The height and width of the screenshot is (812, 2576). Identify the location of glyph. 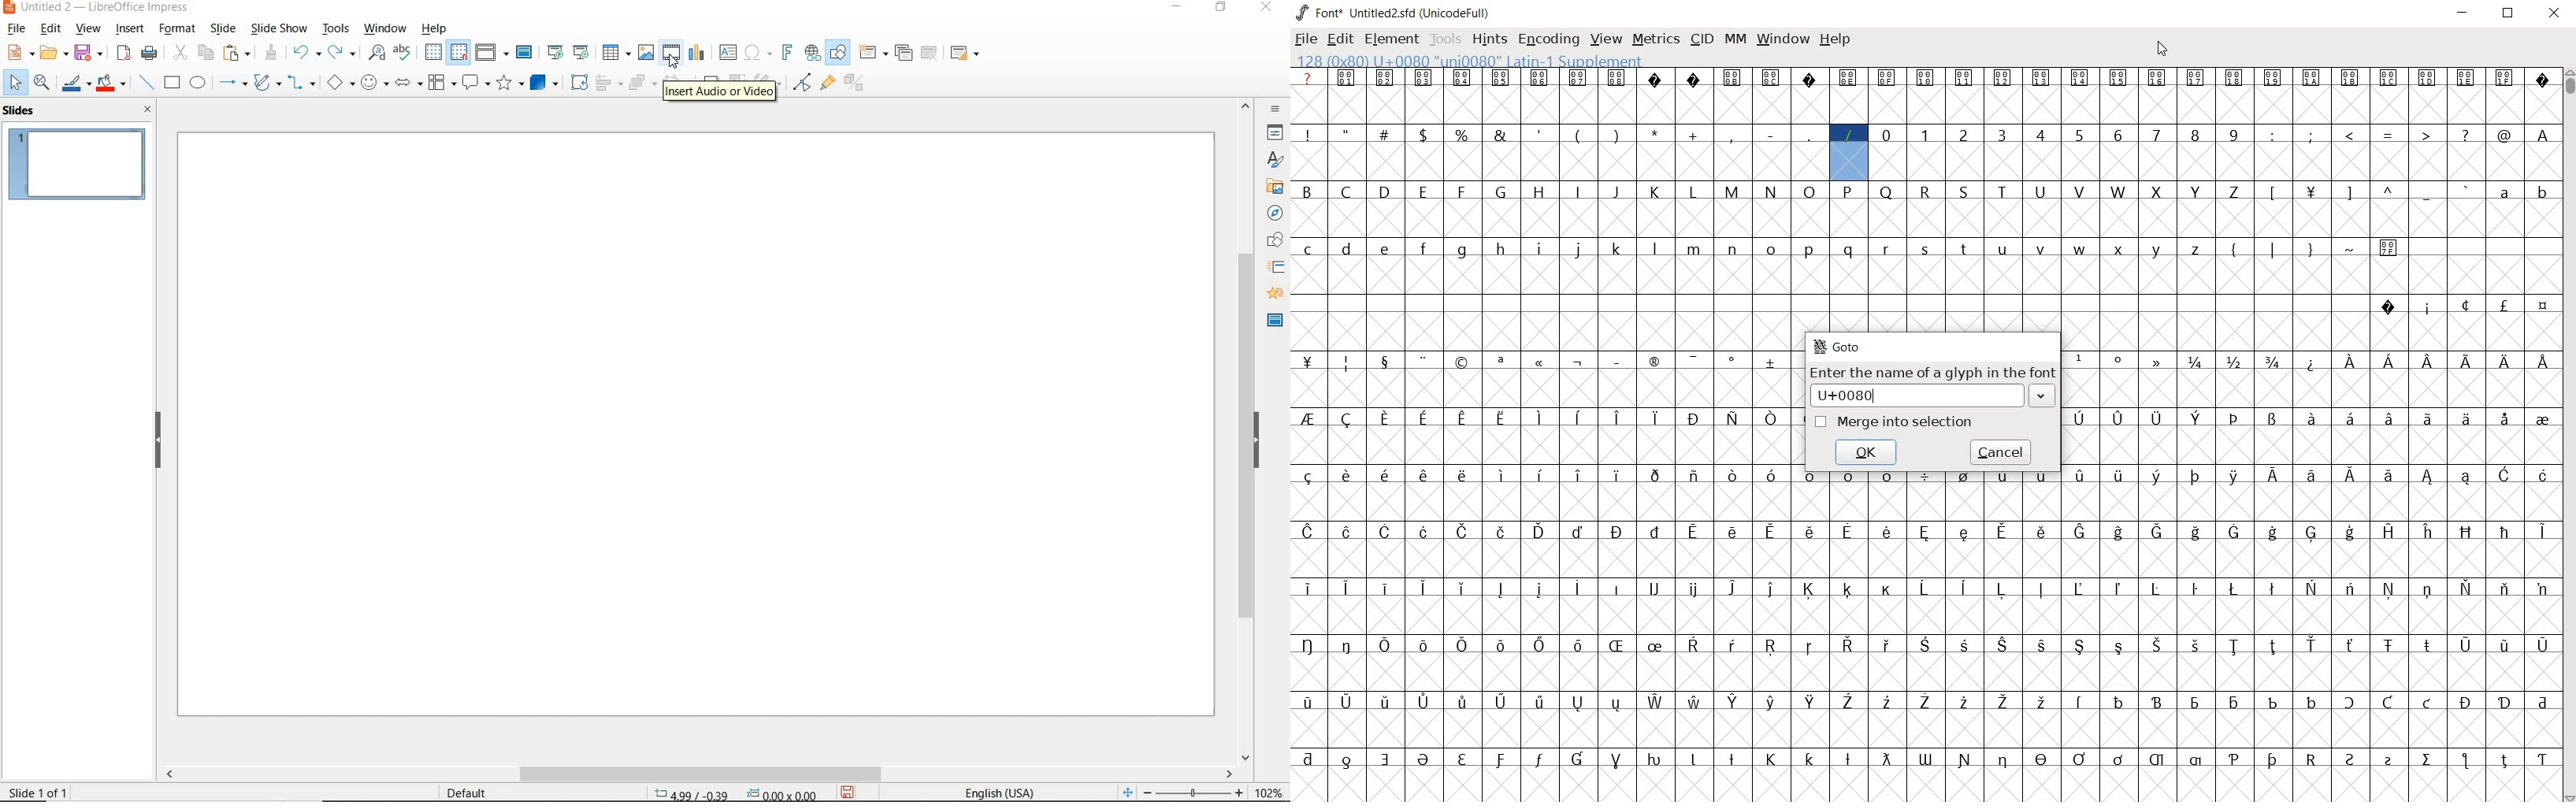
(1346, 132).